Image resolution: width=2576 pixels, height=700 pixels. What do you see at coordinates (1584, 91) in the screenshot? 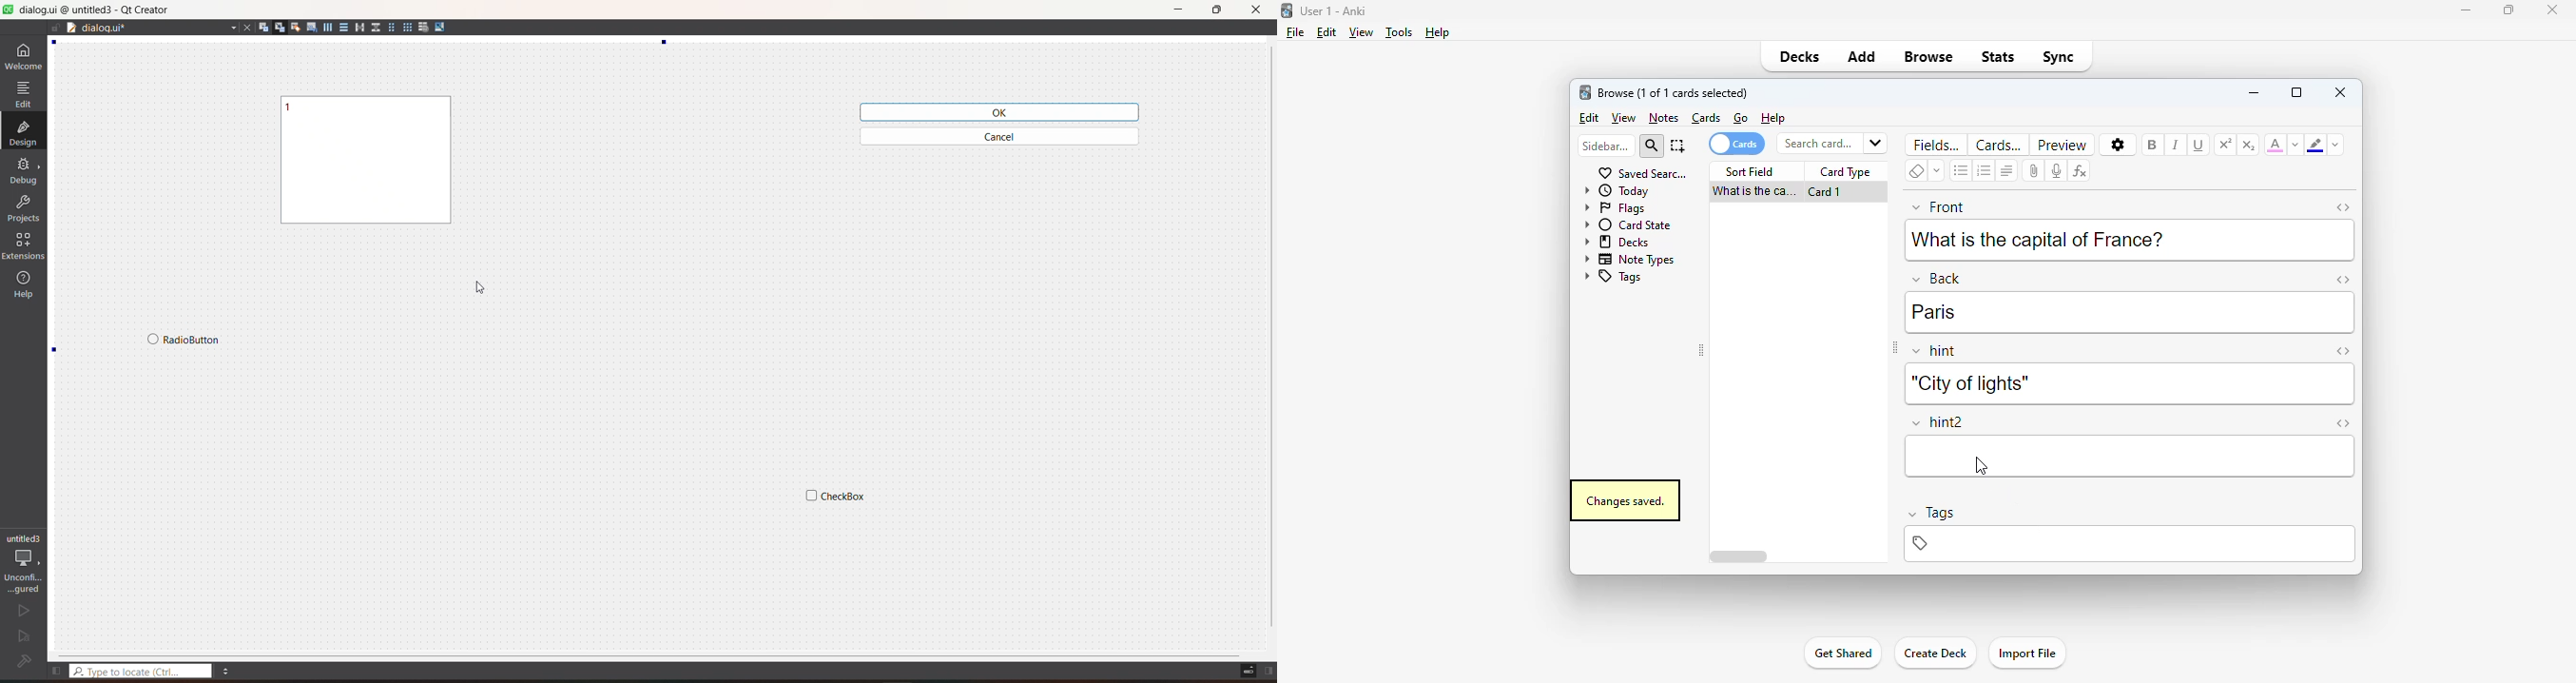
I see `logo` at bounding box center [1584, 91].